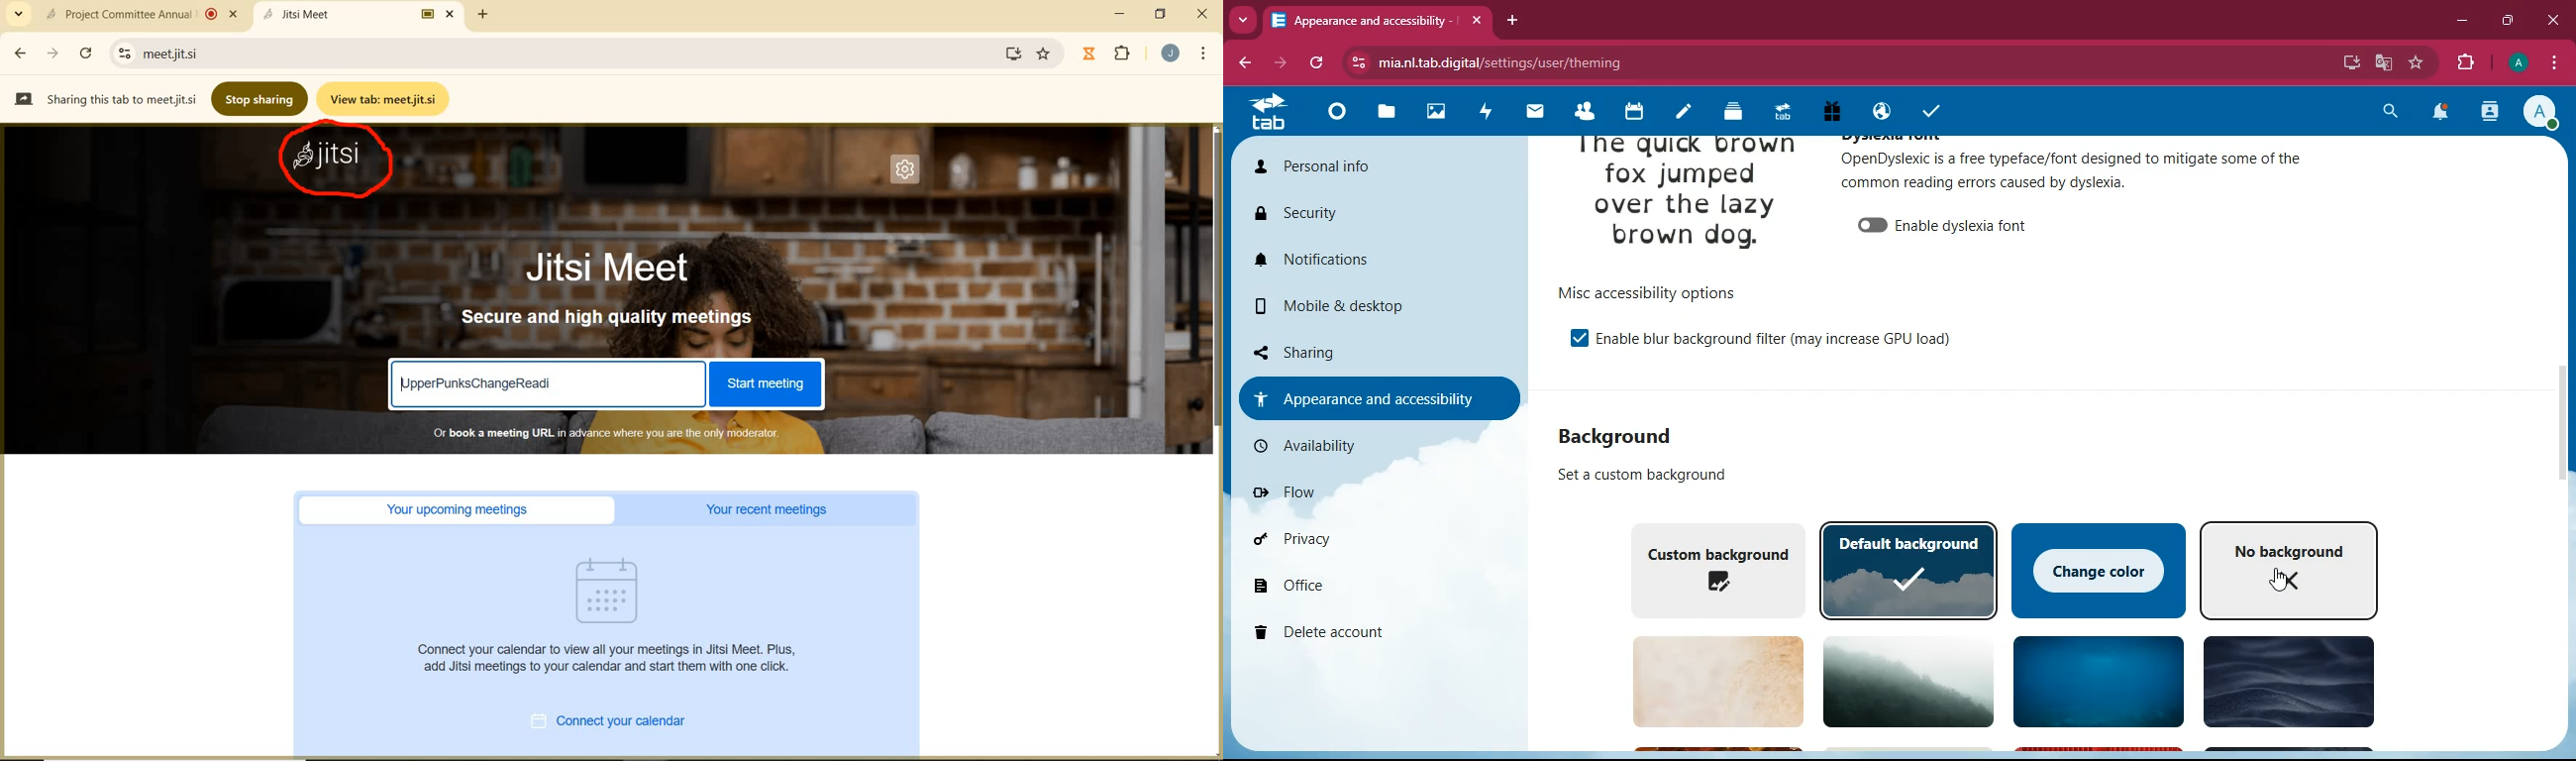 The width and height of the screenshot is (2576, 784). Describe the element at coordinates (2285, 685) in the screenshot. I see `background` at that location.